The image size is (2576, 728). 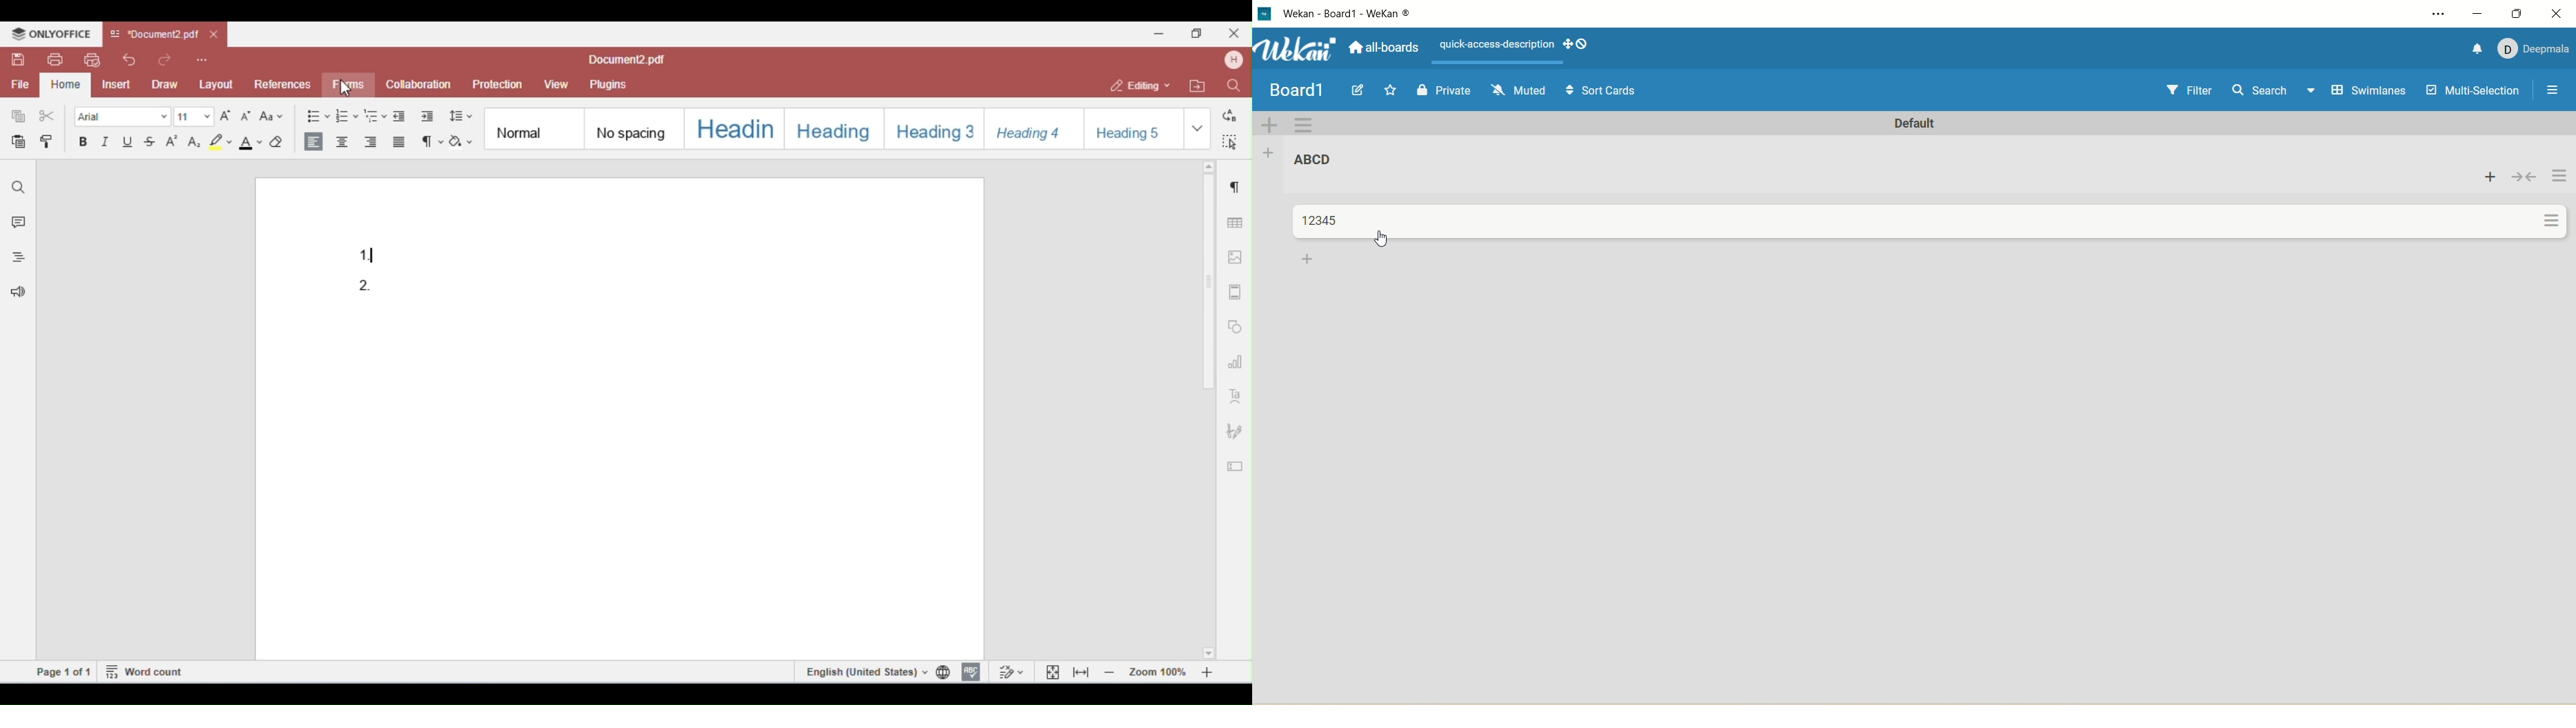 What do you see at coordinates (2519, 13) in the screenshot?
I see `maximize` at bounding box center [2519, 13].